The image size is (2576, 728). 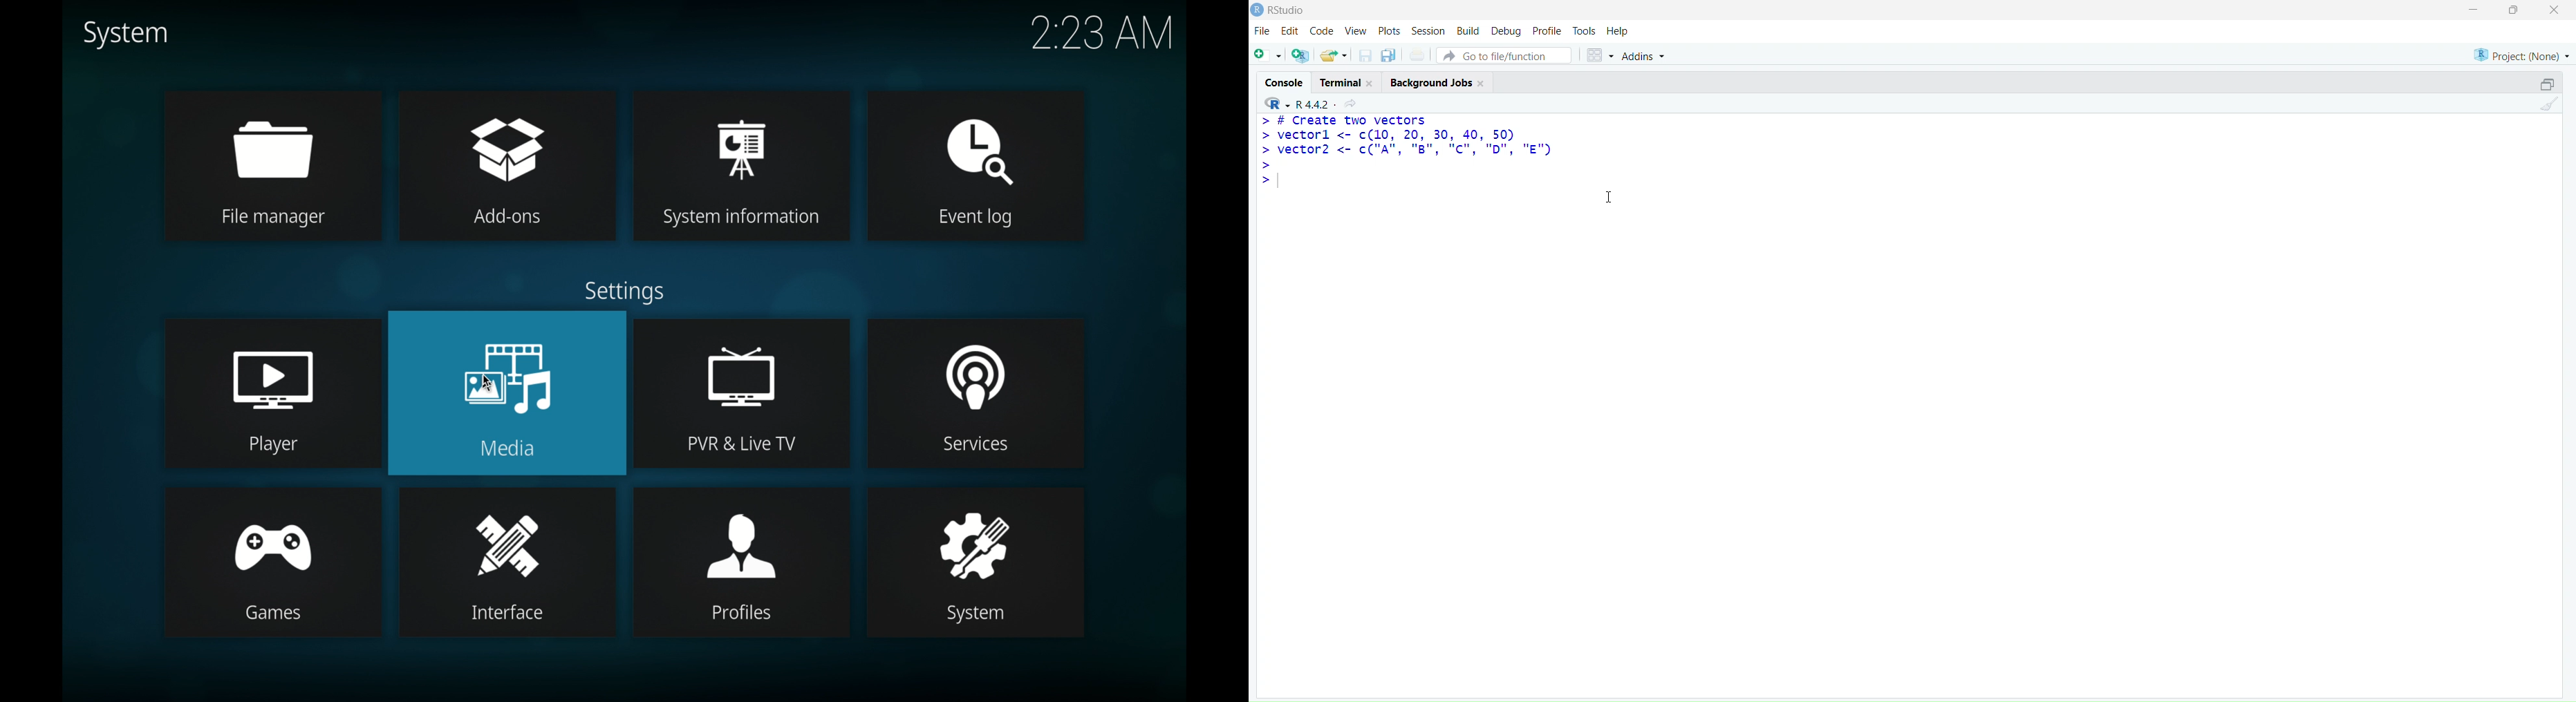 I want to click on save all open document, so click(x=1390, y=56).